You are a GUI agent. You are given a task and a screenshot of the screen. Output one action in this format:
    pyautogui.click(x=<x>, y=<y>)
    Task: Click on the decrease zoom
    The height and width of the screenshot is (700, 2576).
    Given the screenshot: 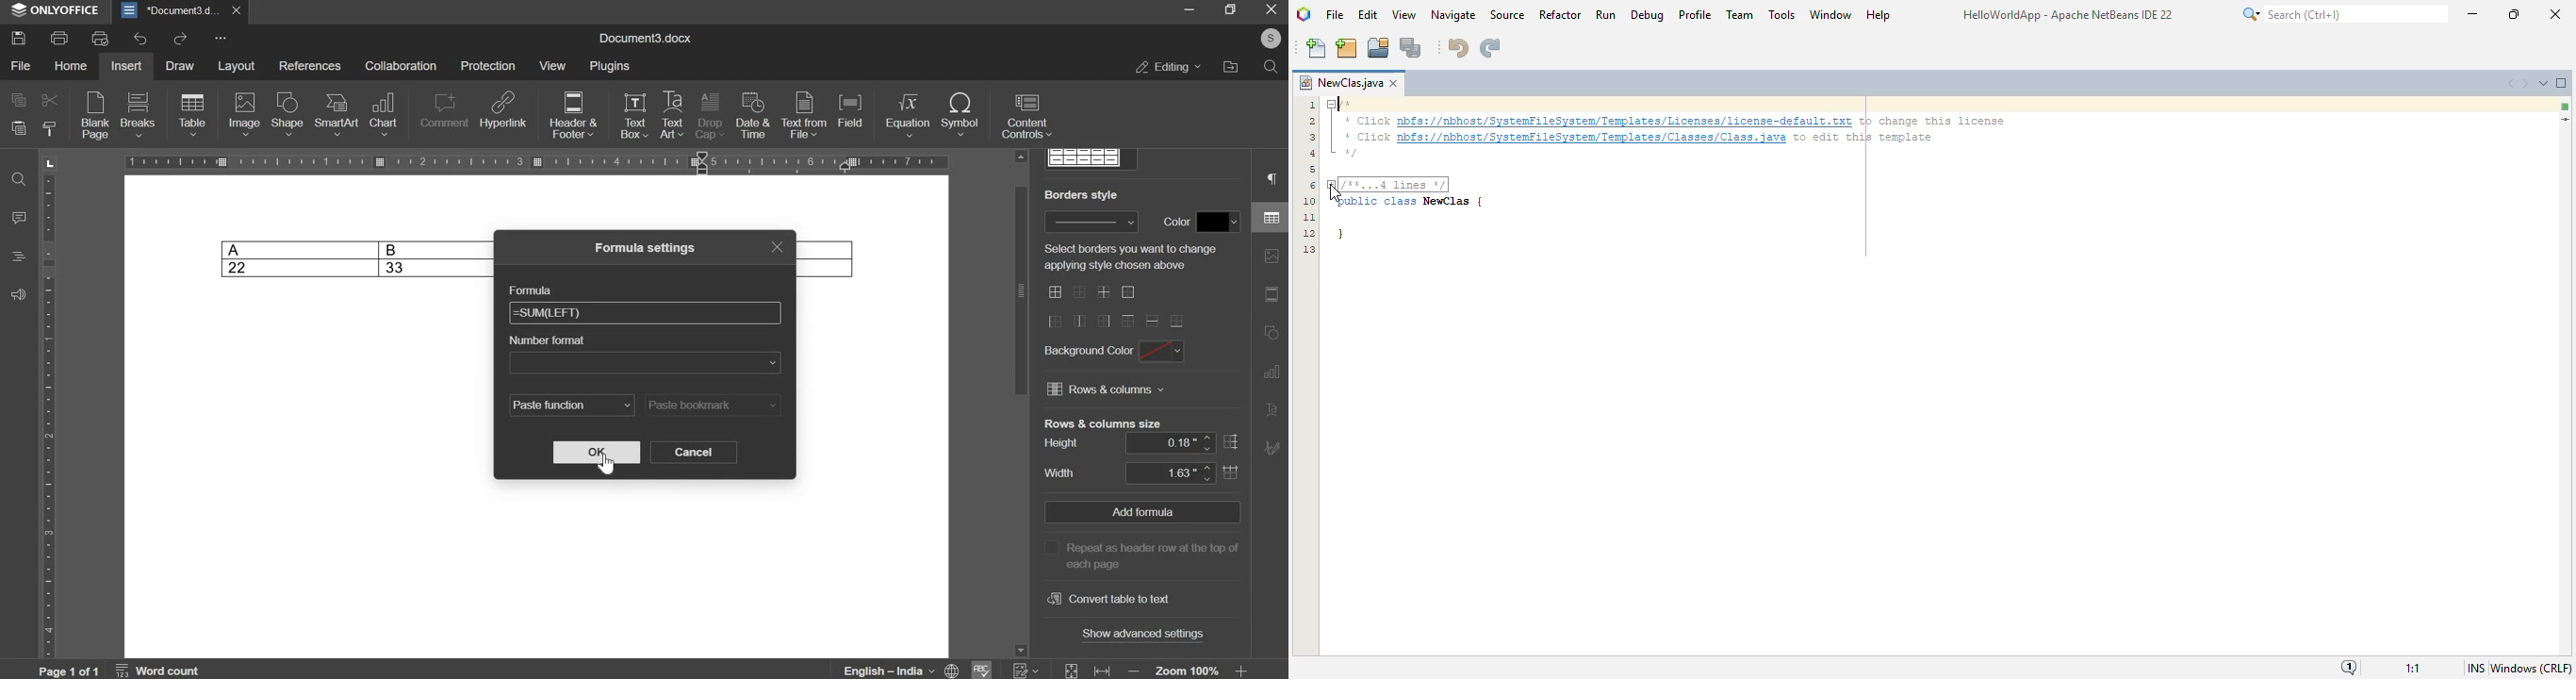 What is the action you would take?
    pyautogui.click(x=1132, y=670)
    